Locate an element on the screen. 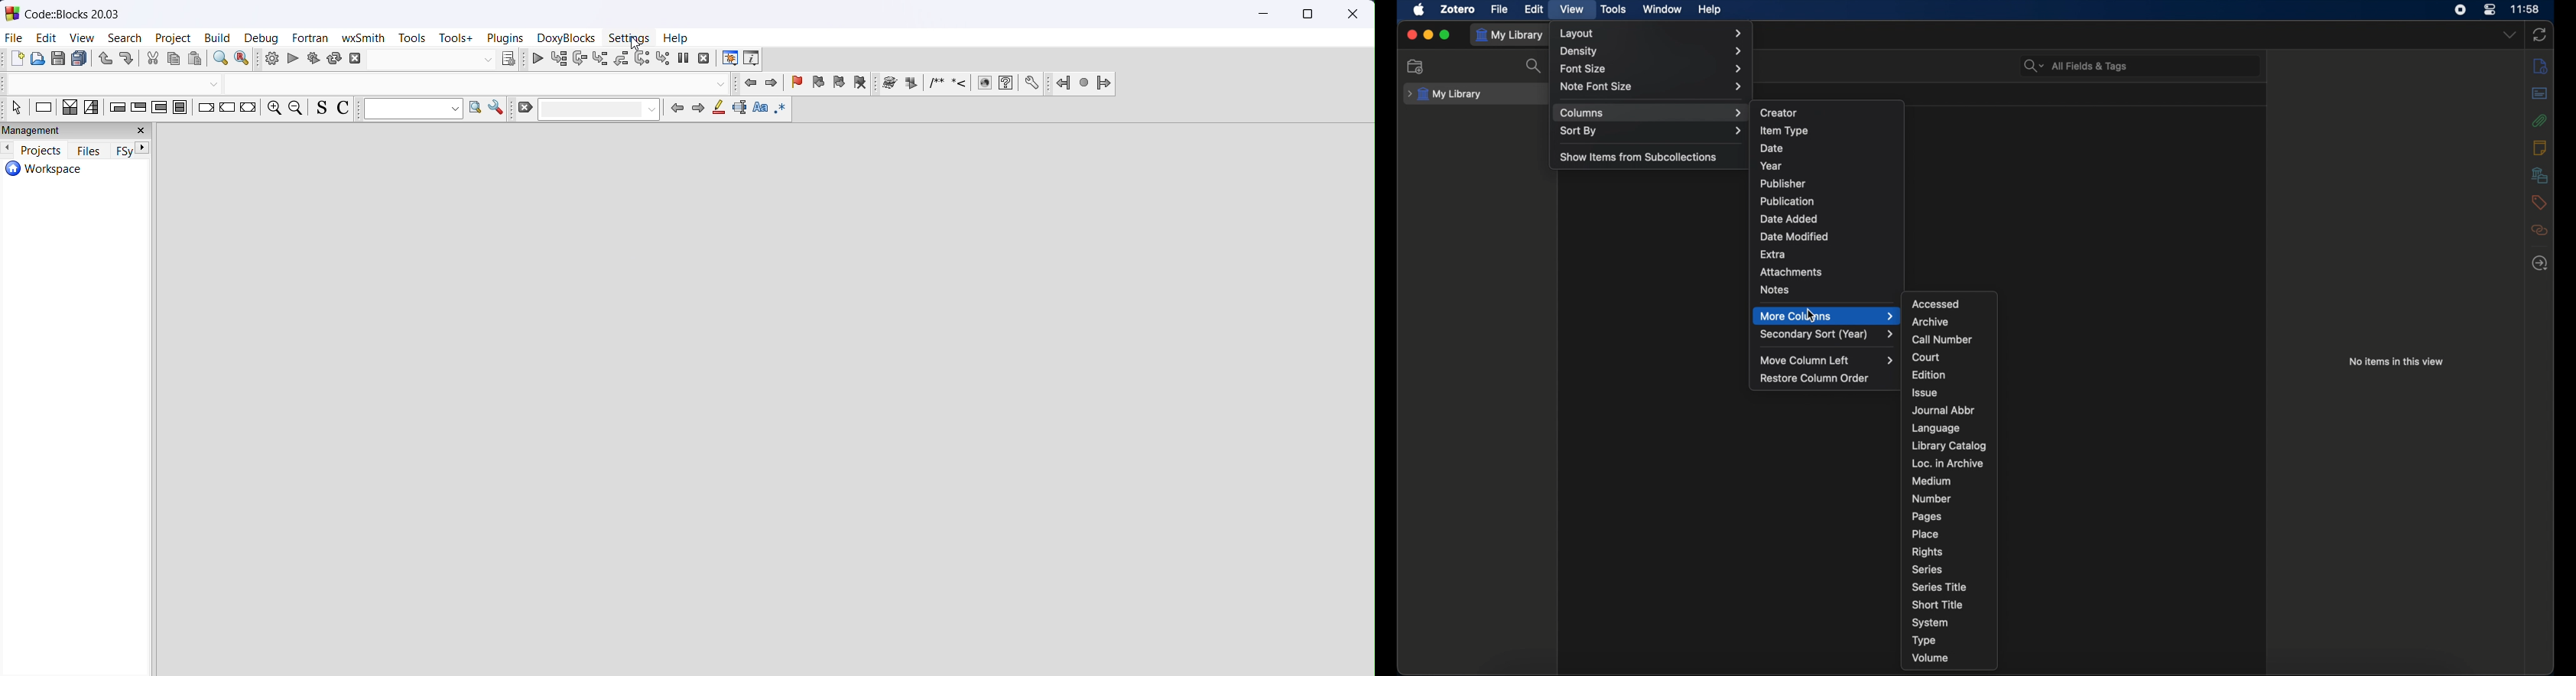 The width and height of the screenshot is (2576, 700). next line is located at coordinates (583, 60).